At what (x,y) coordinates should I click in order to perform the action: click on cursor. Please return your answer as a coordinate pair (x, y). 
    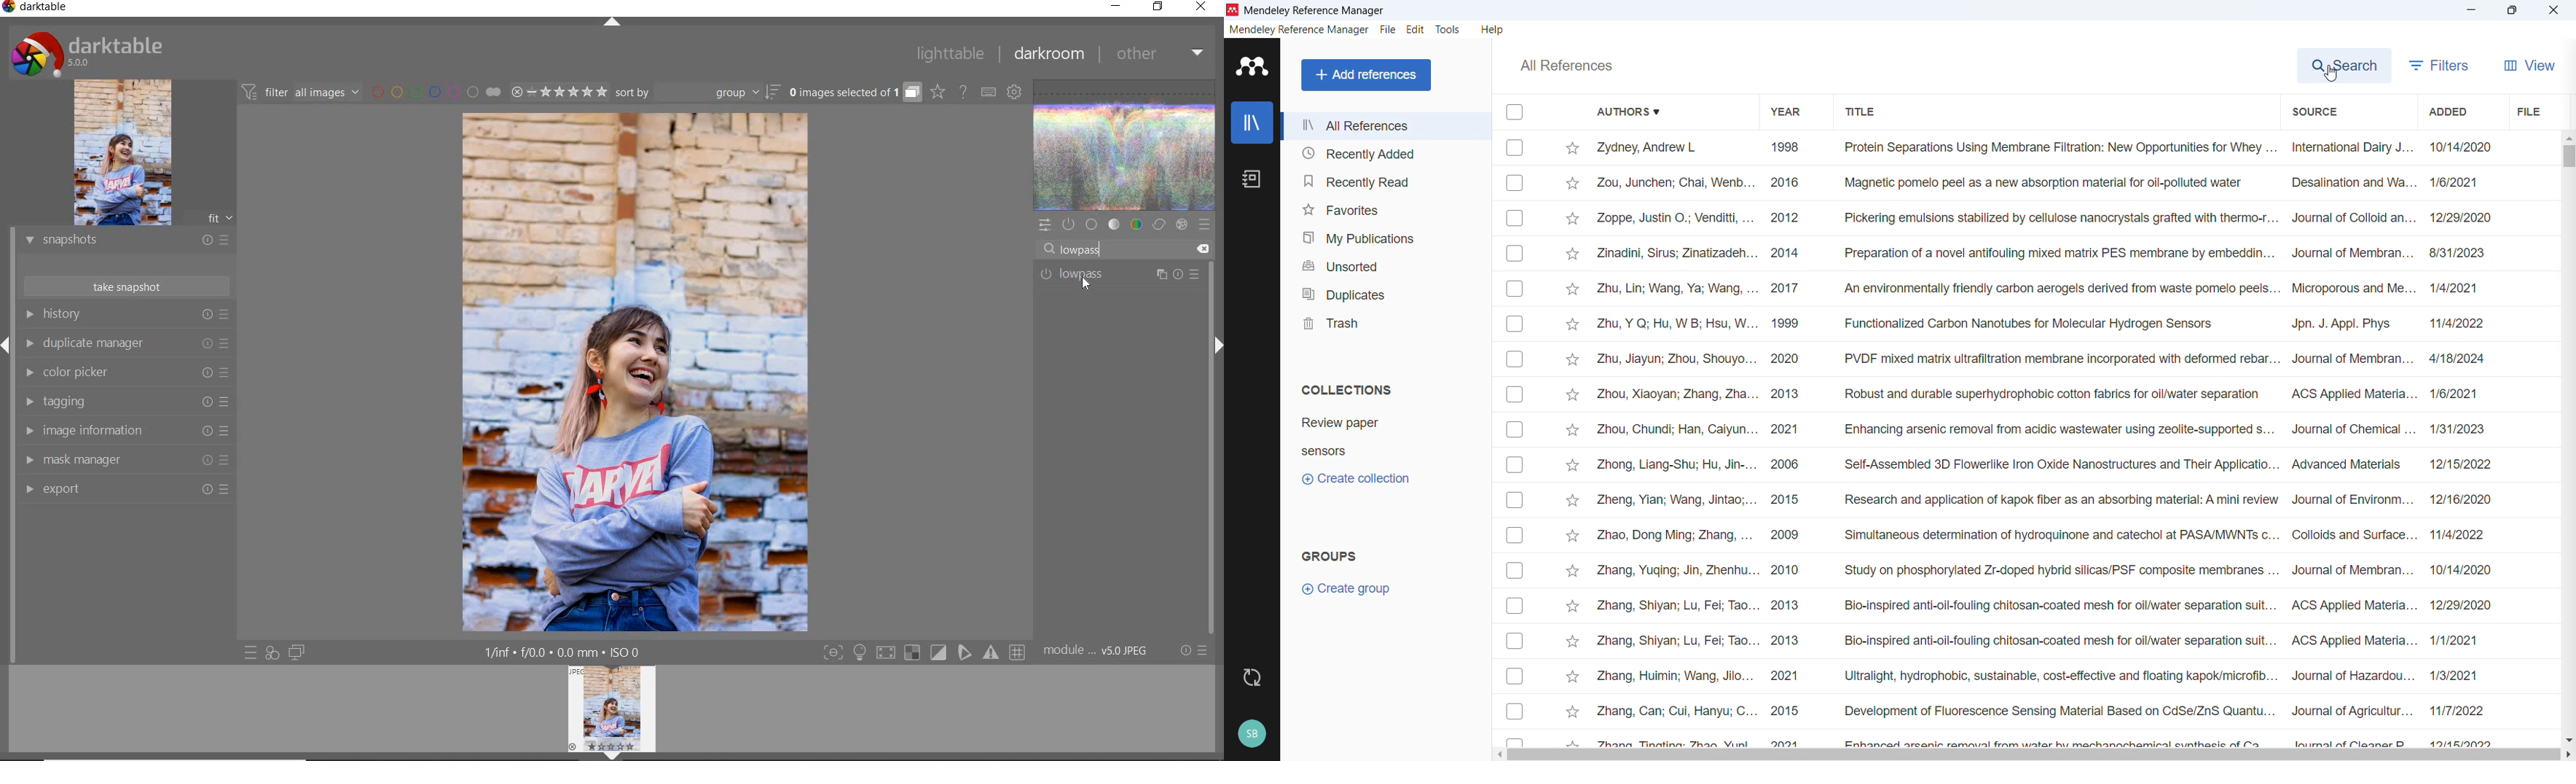
    Looking at the image, I should click on (1072, 248).